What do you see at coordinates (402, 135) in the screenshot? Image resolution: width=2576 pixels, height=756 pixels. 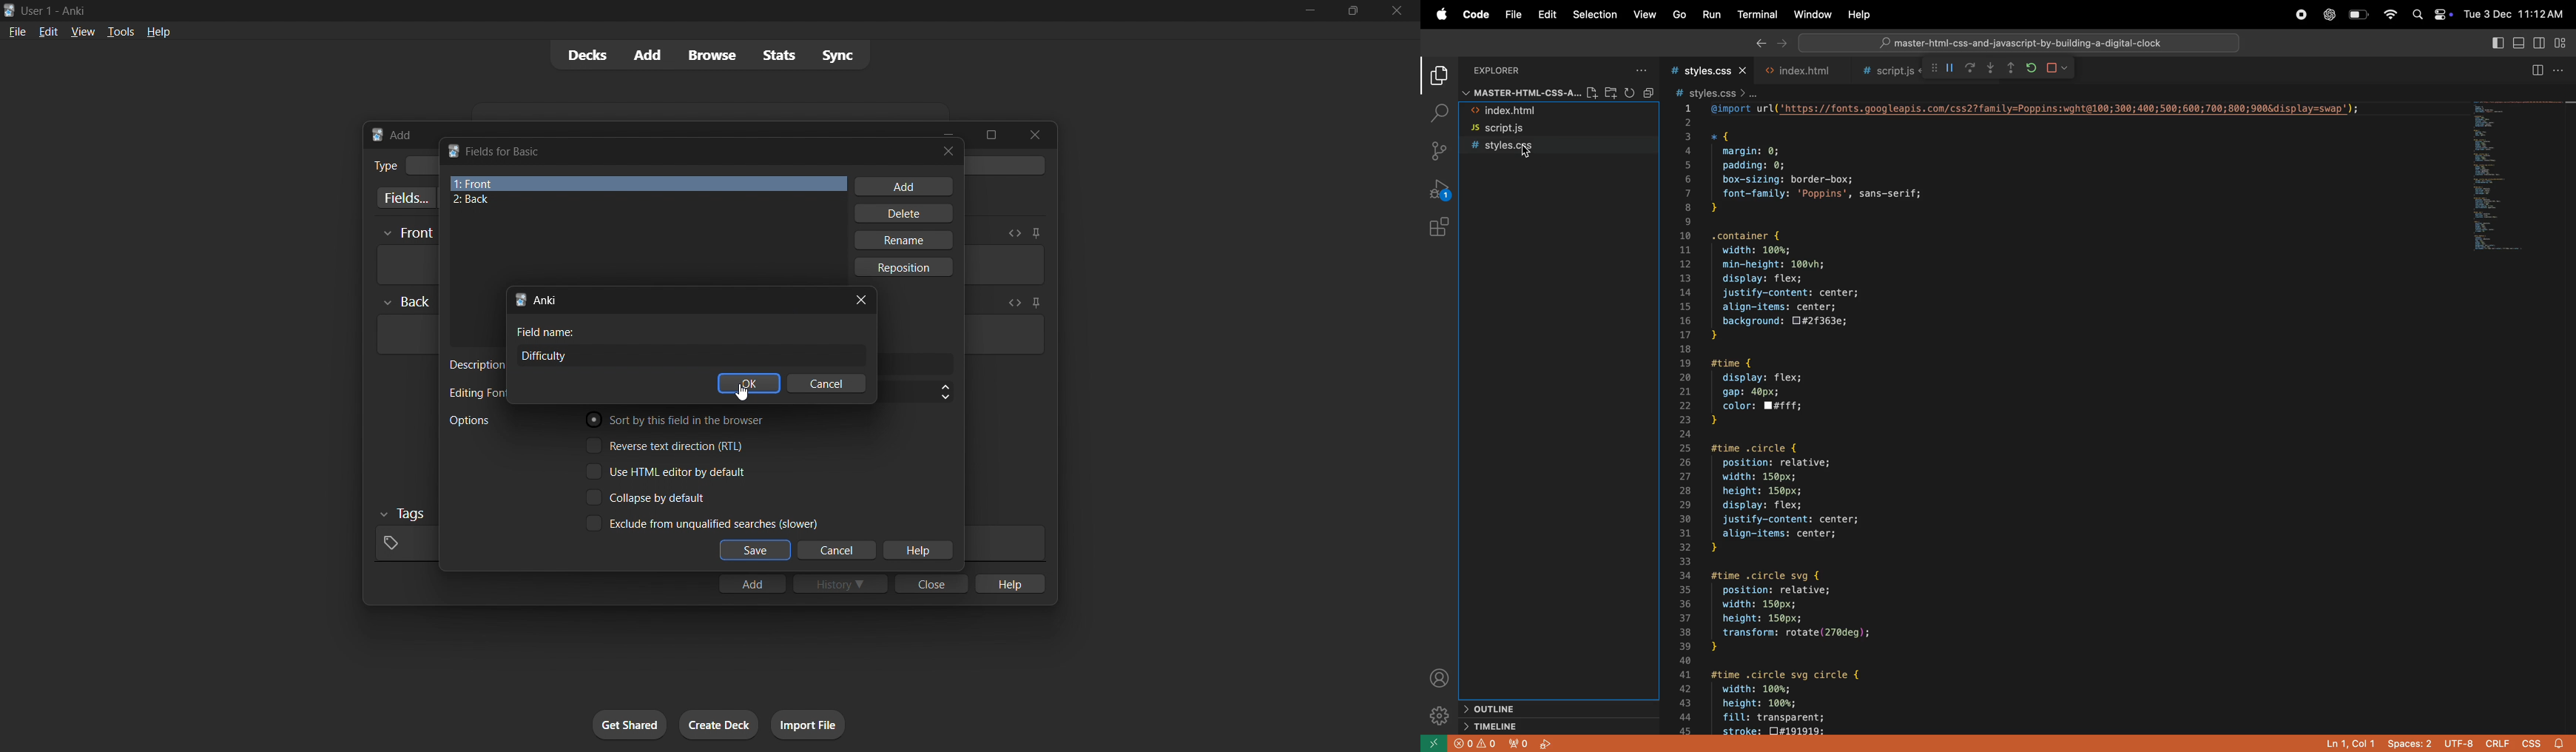 I see `add title bar` at bounding box center [402, 135].